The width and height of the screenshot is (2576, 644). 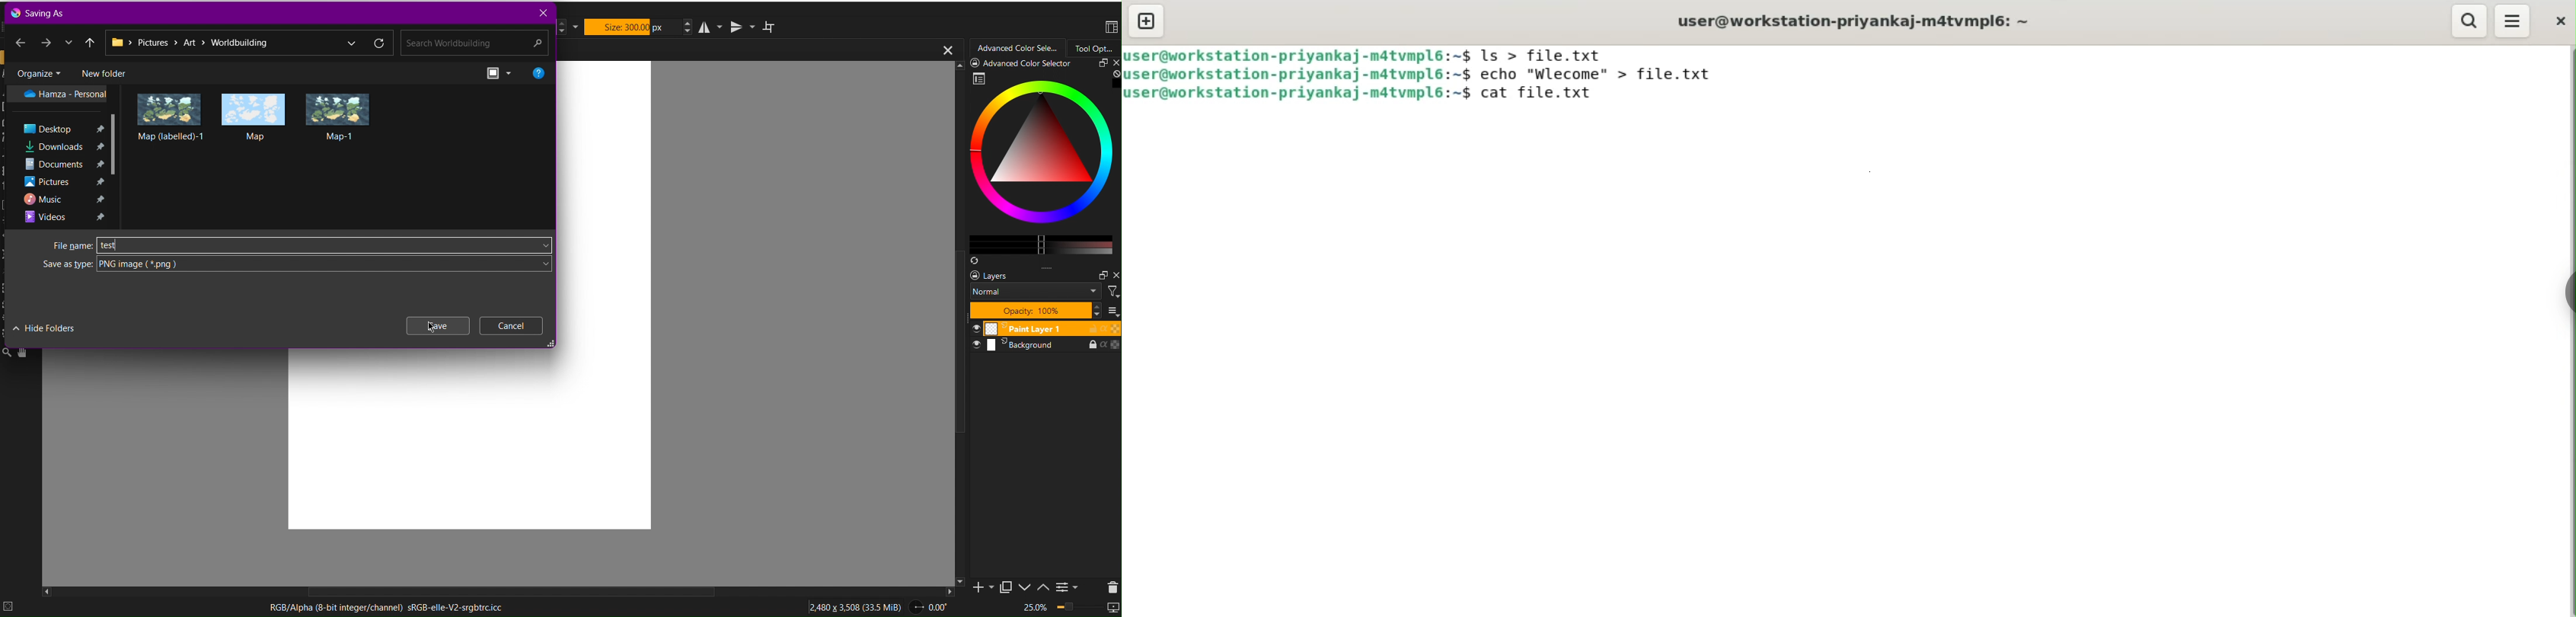 I want to click on Vertical Mirror, so click(x=742, y=26).